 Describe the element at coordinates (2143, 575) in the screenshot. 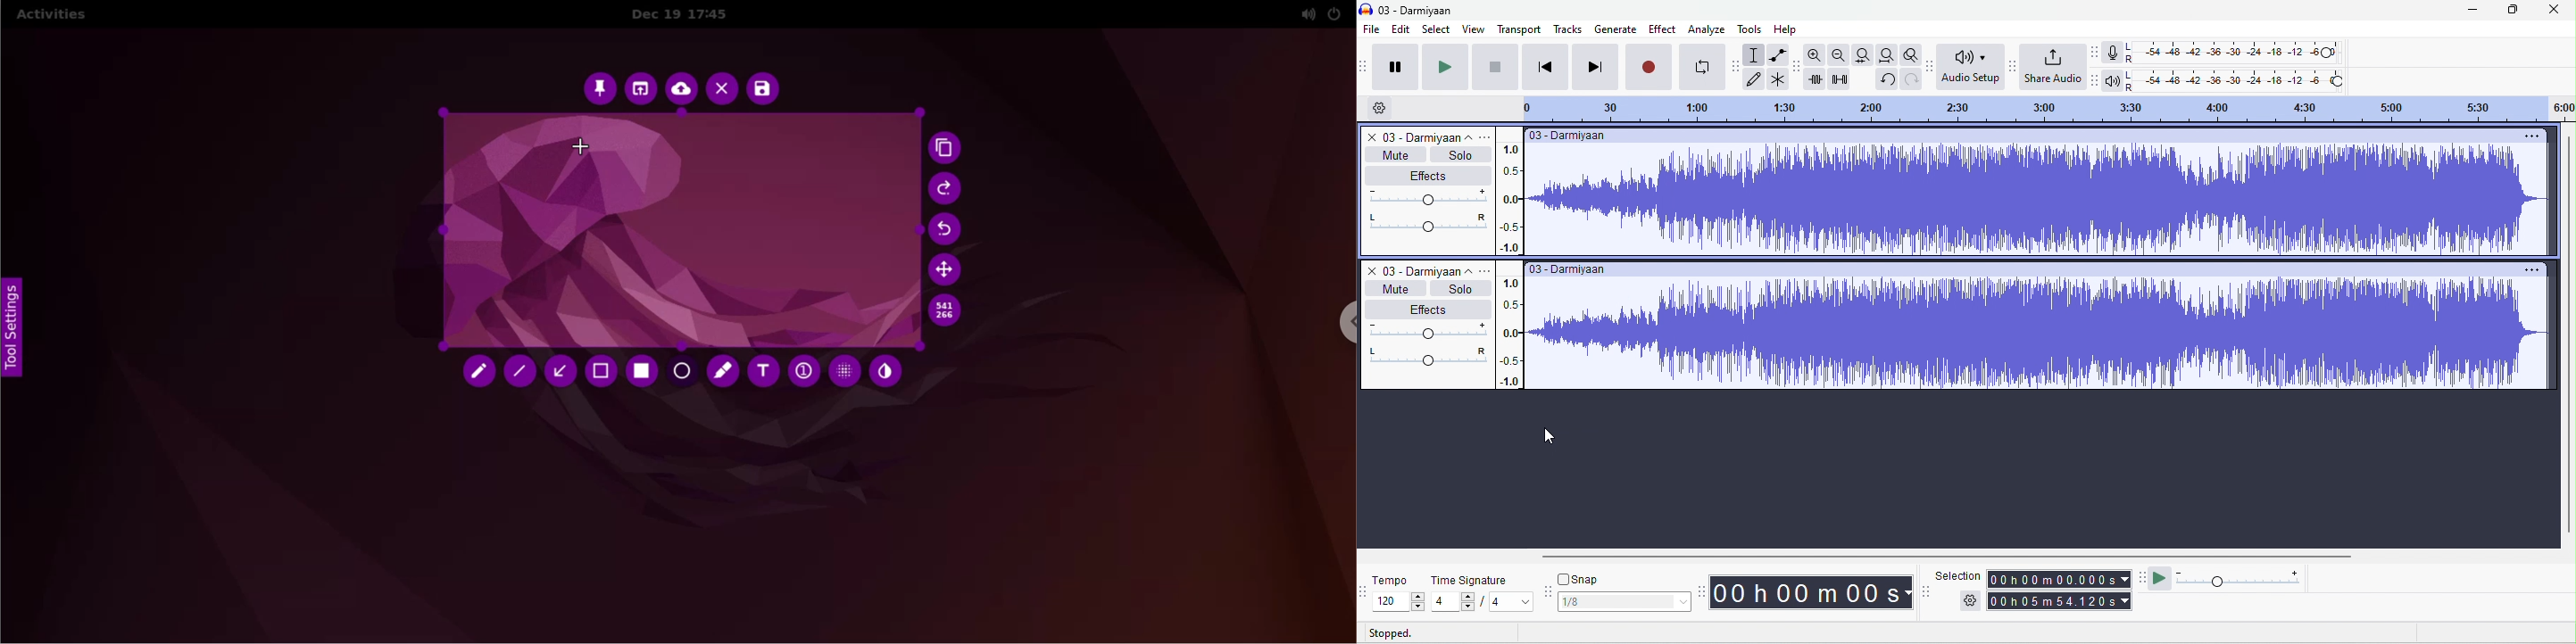

I see `play at speed tool bar` at that location.